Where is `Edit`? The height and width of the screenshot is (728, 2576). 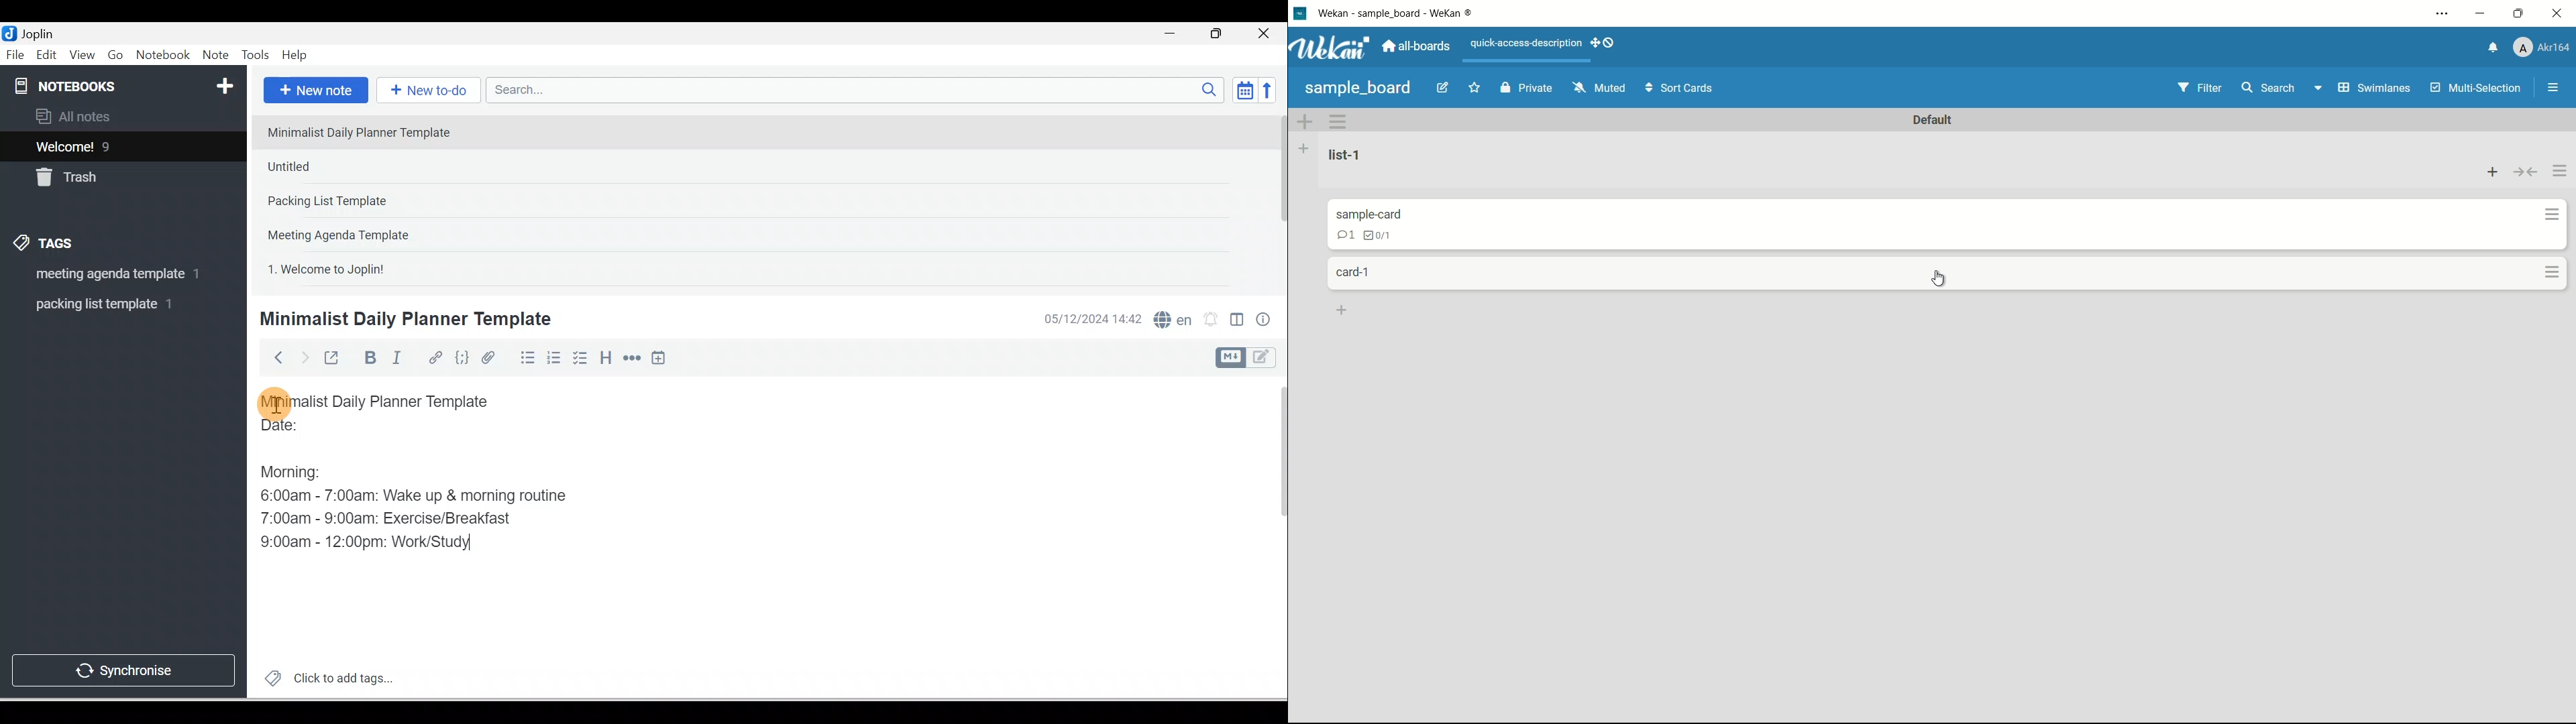
Edit is located at coordinates (48, 56).